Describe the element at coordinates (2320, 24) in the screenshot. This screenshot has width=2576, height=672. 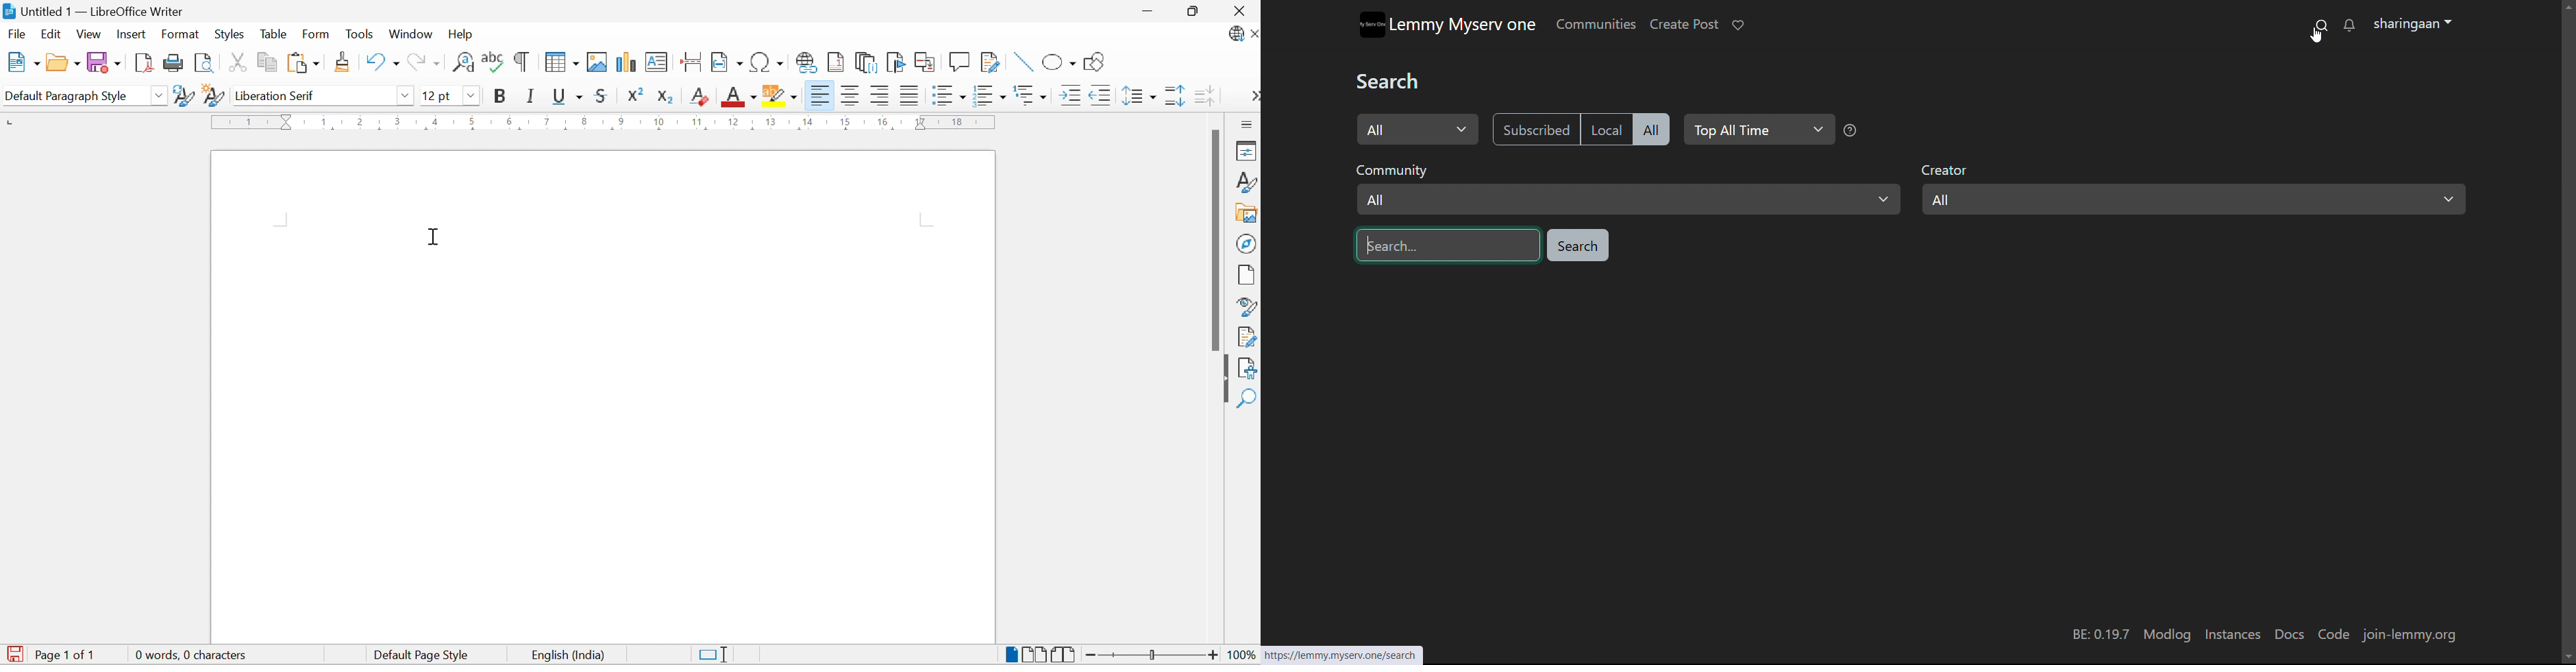
I see `search` at that location.